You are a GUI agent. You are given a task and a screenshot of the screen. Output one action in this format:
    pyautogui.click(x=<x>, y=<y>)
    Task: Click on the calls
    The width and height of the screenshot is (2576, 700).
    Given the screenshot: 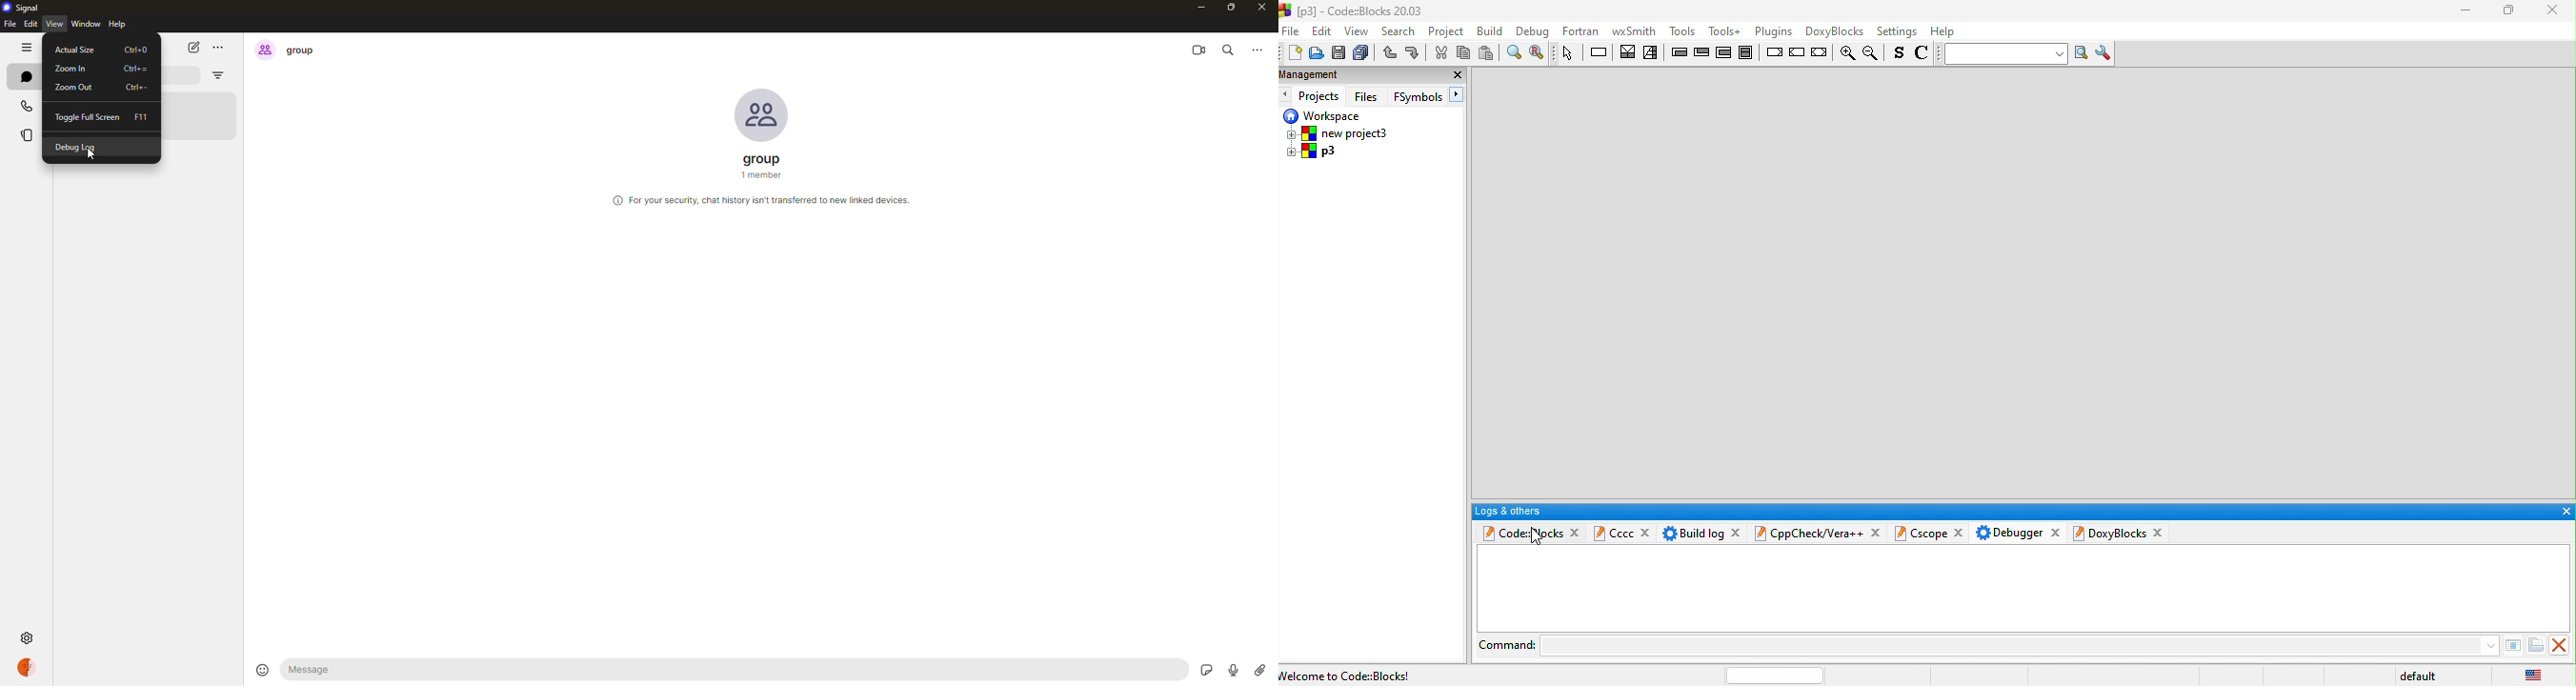 What is the action you would take?
    pyautogui.click(x=25, y=105)
    